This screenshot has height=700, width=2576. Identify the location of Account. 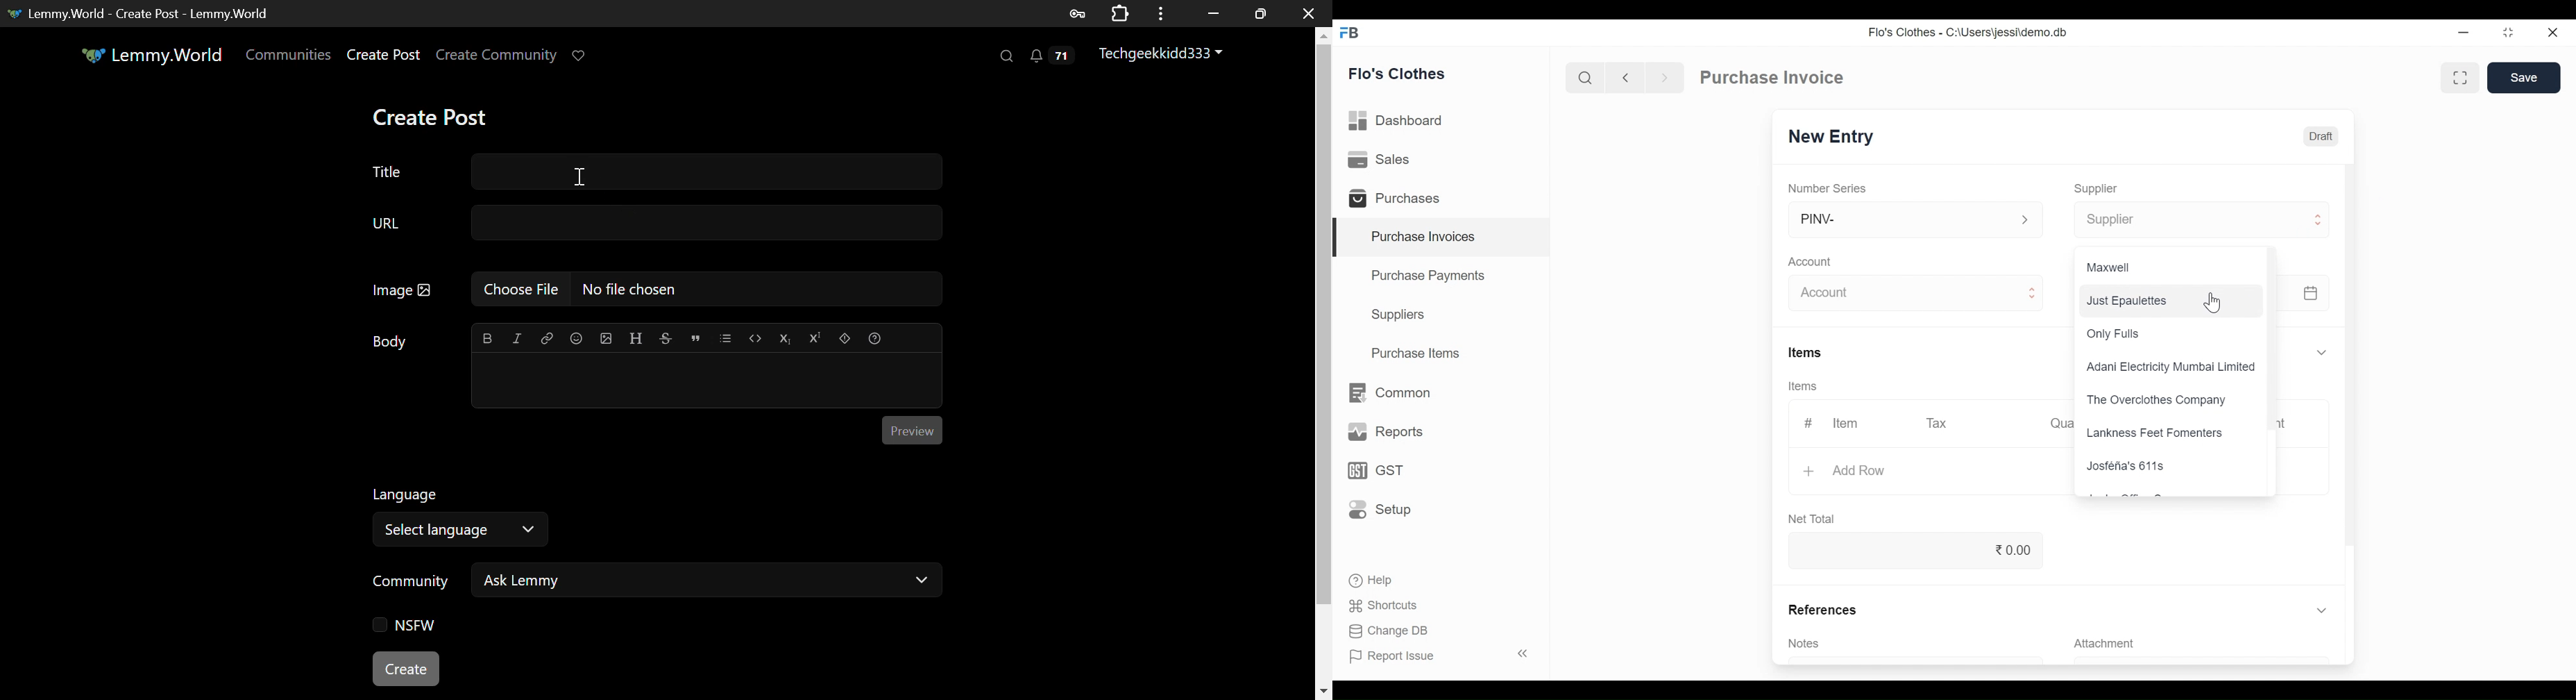
(1811, 262).